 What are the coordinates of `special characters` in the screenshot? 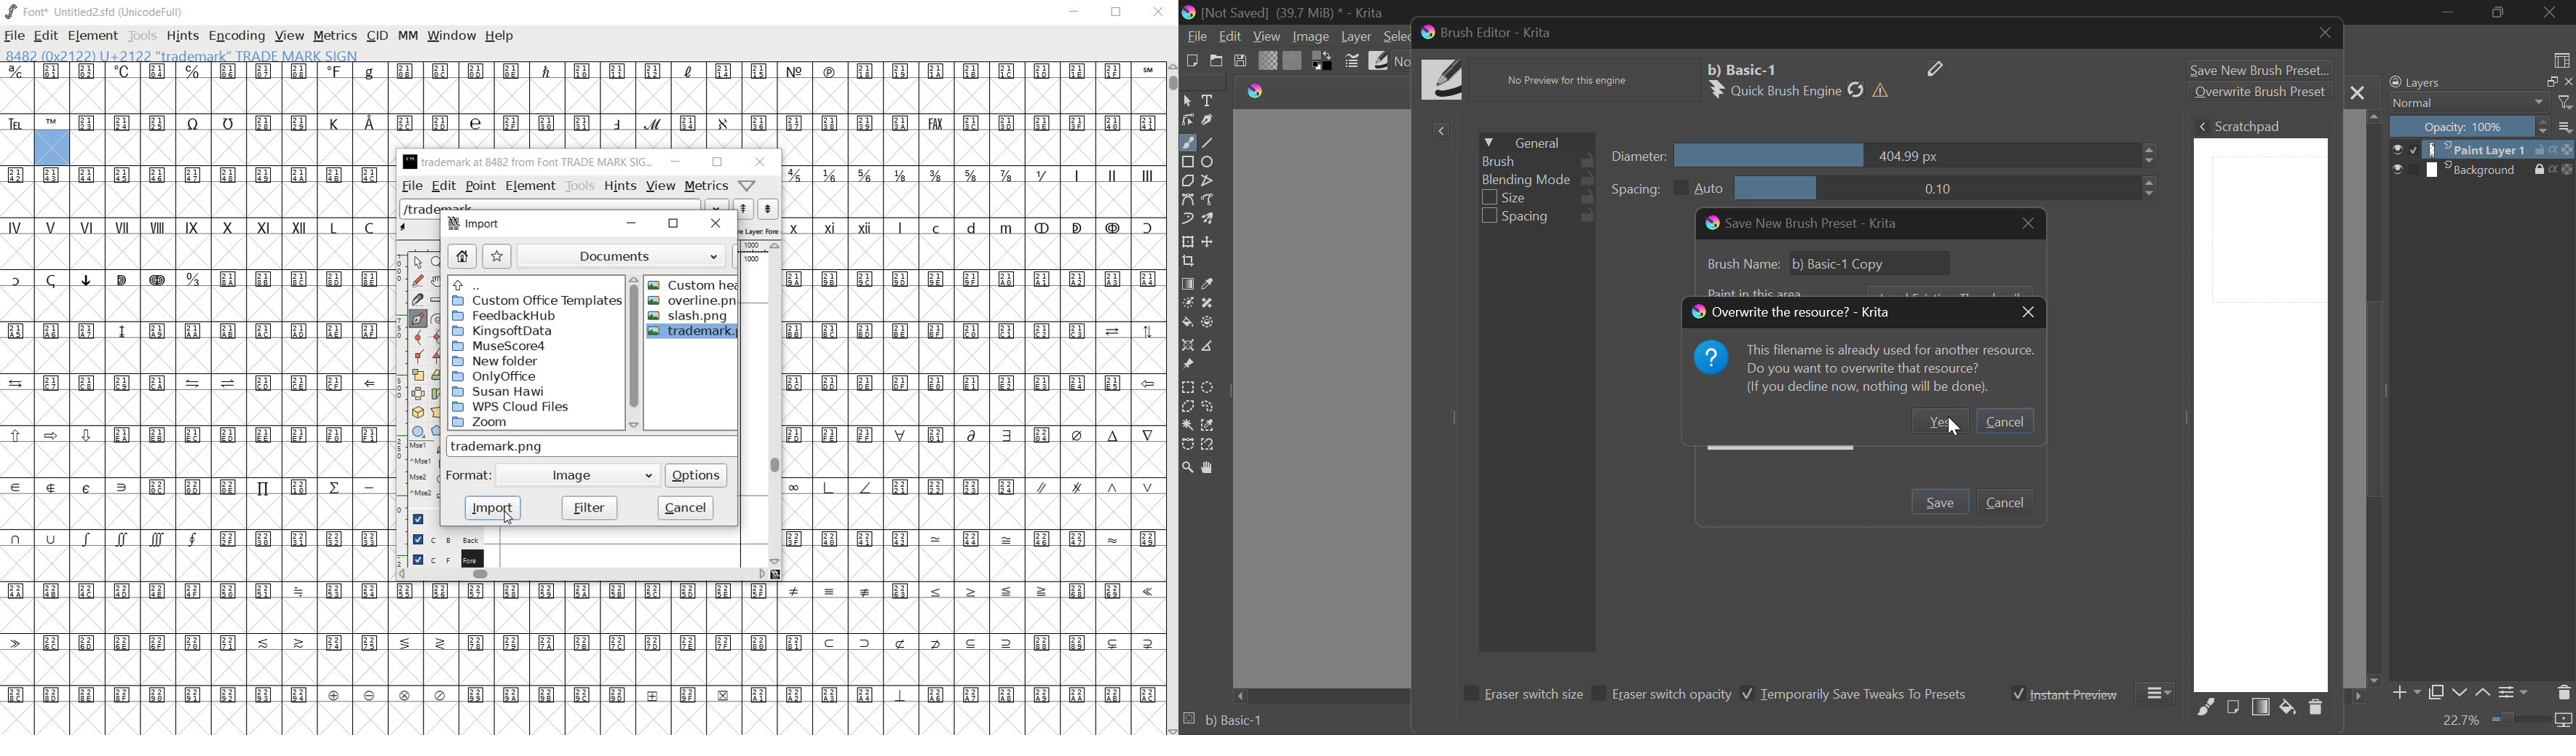 It's located at (586, 643).